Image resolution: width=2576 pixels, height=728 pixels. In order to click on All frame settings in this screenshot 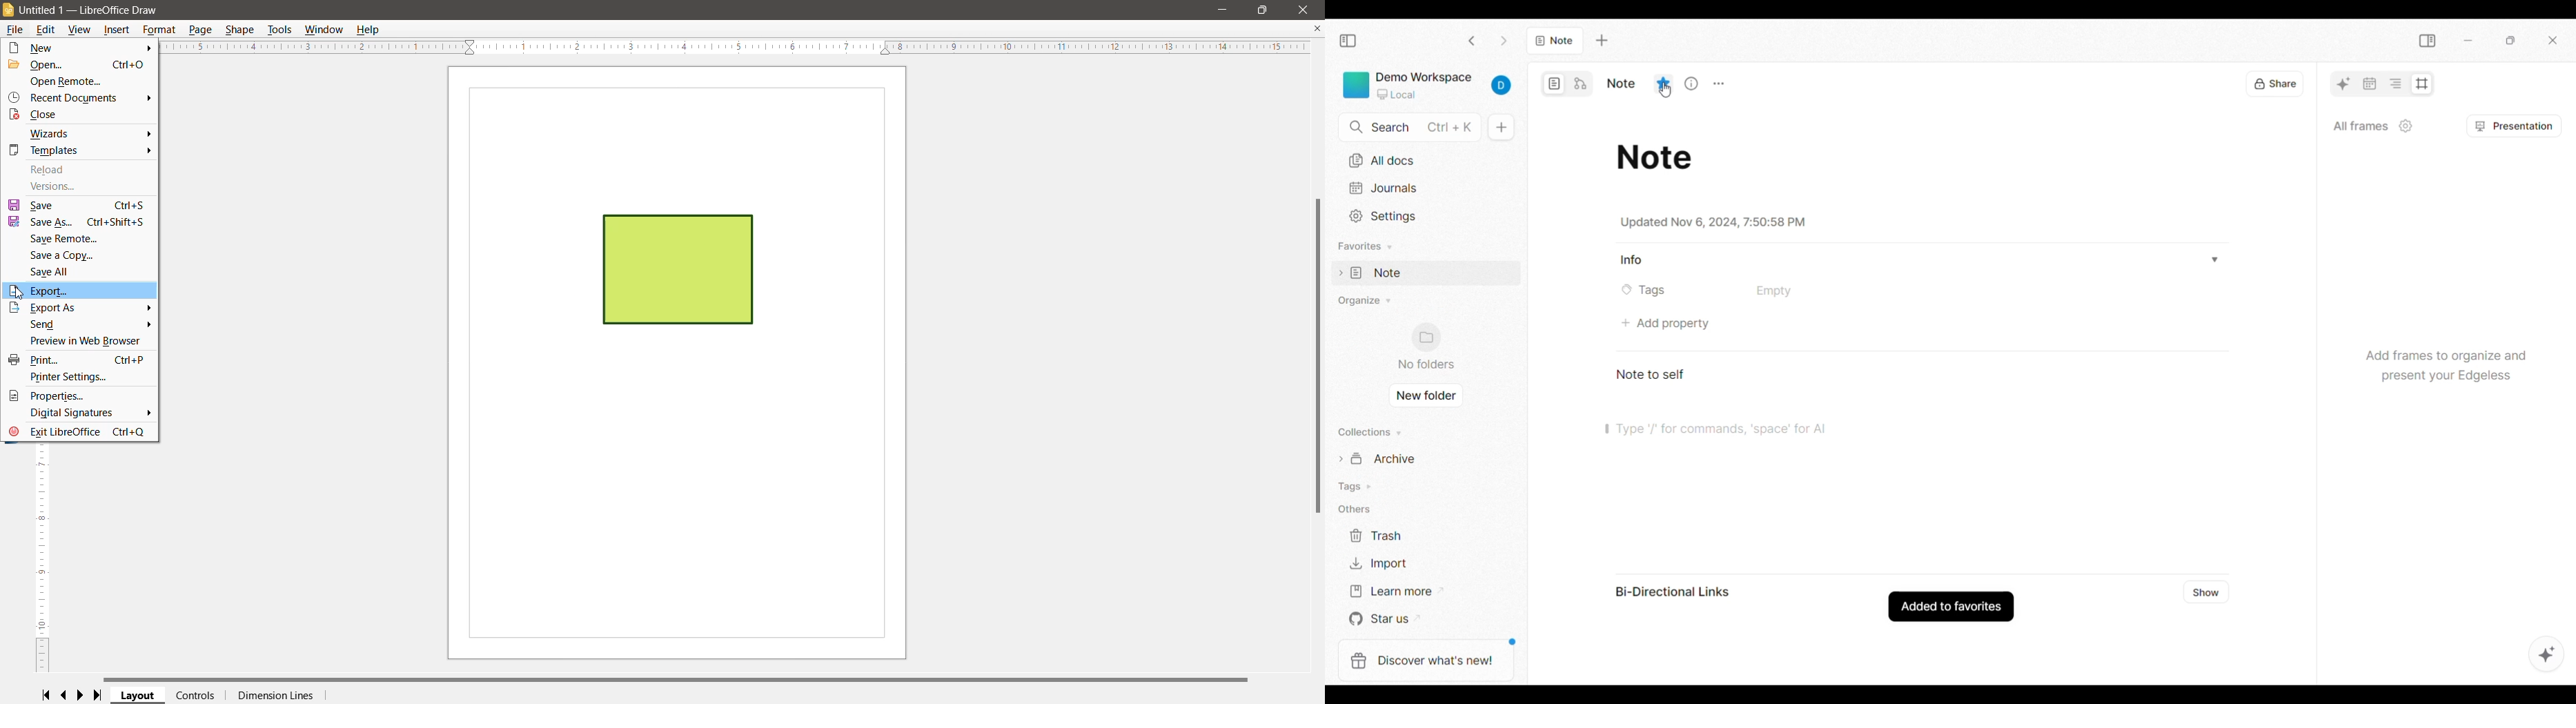, I will do `click(2406, 126)`.